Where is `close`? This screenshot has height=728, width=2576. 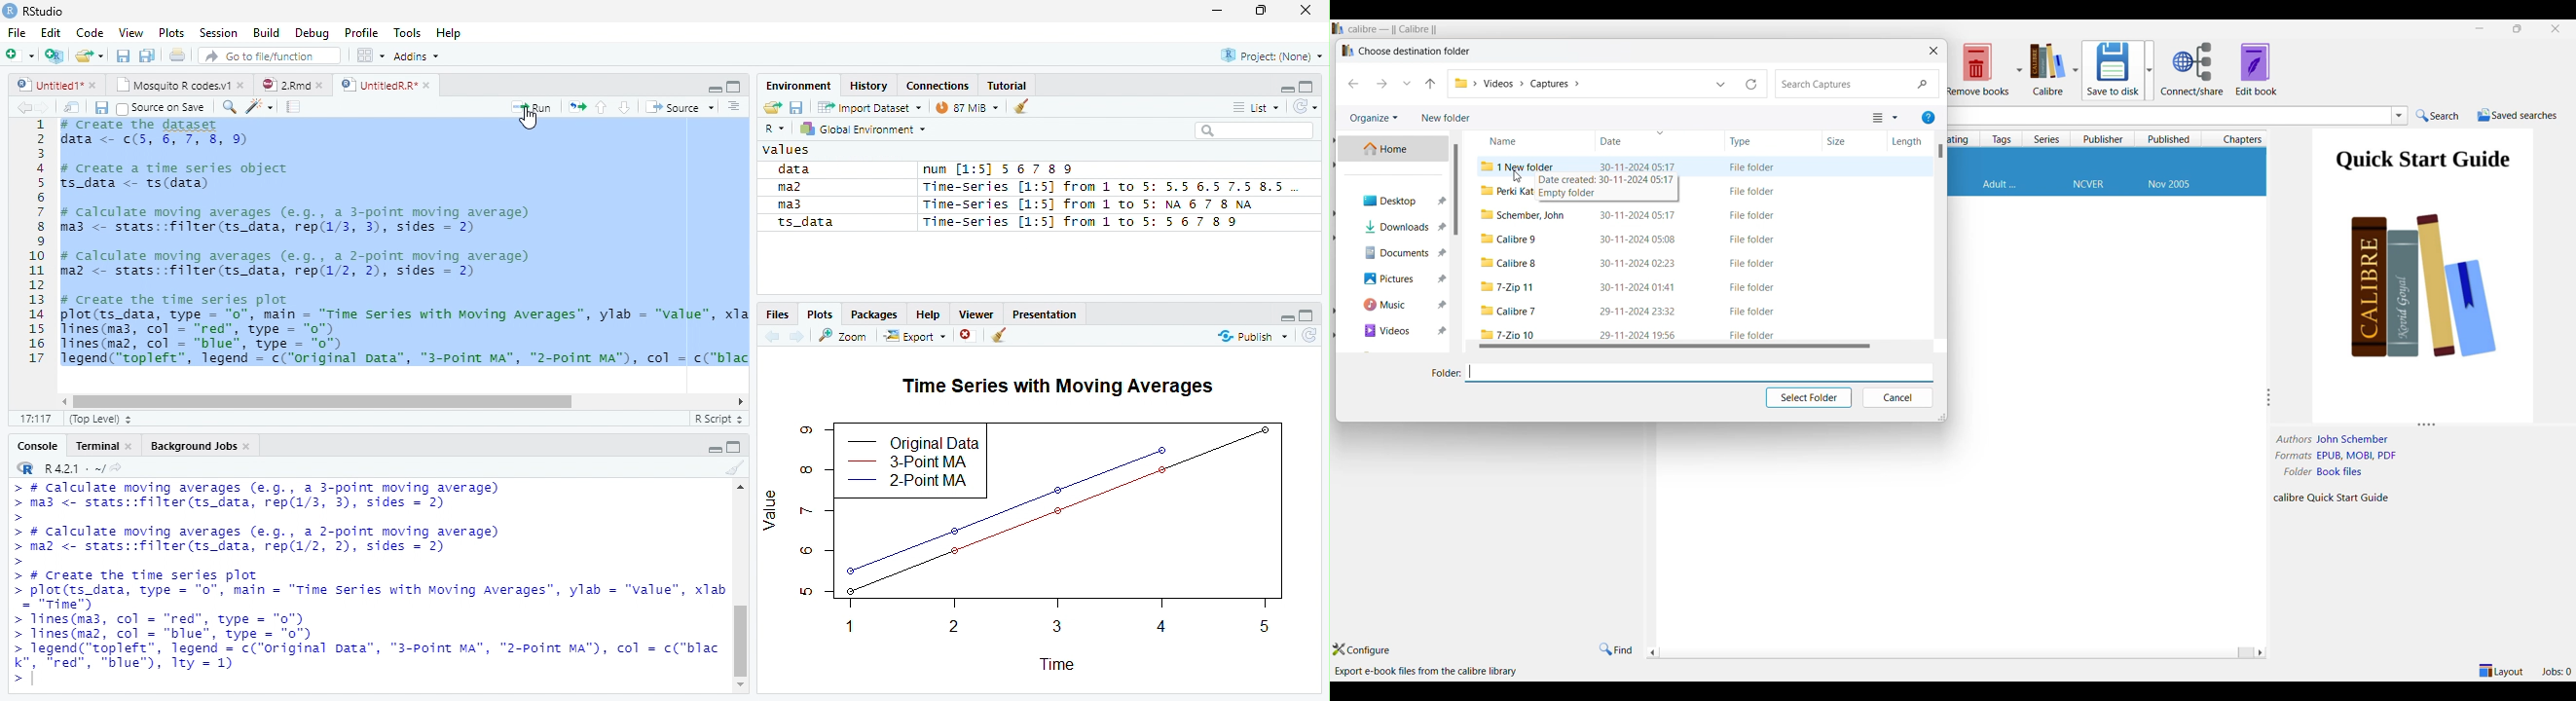 close is located at coordinates (1305, 11).